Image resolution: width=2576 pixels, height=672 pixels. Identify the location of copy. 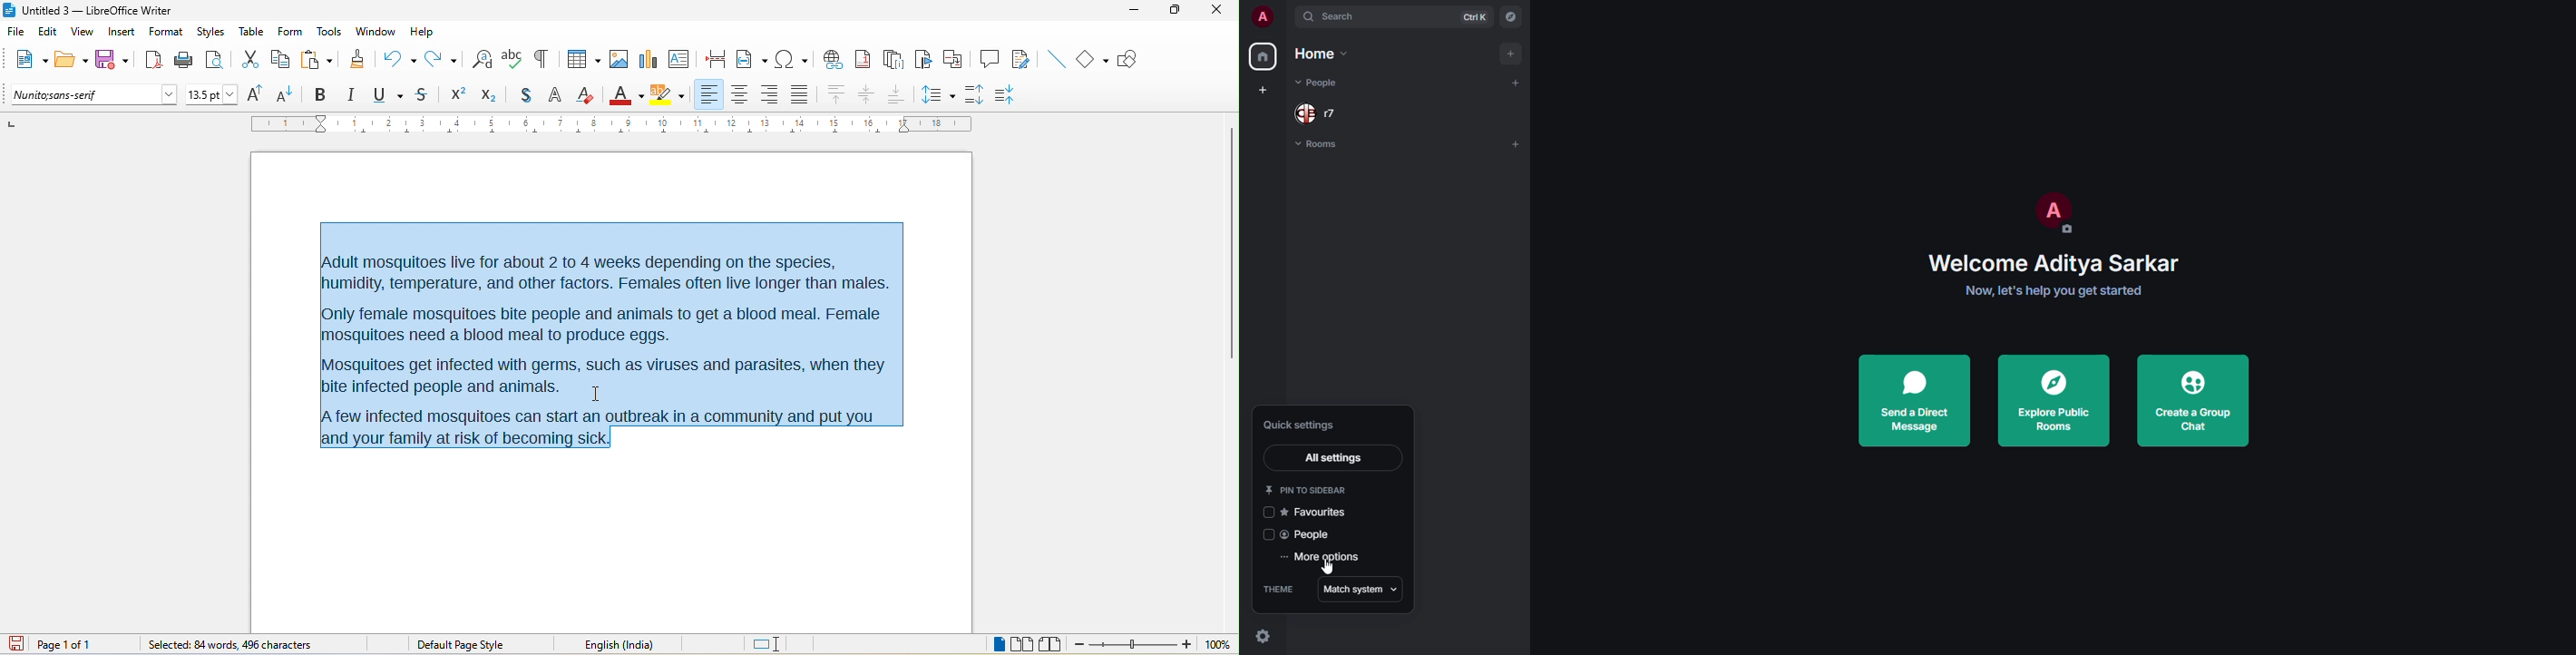
(281, 61).